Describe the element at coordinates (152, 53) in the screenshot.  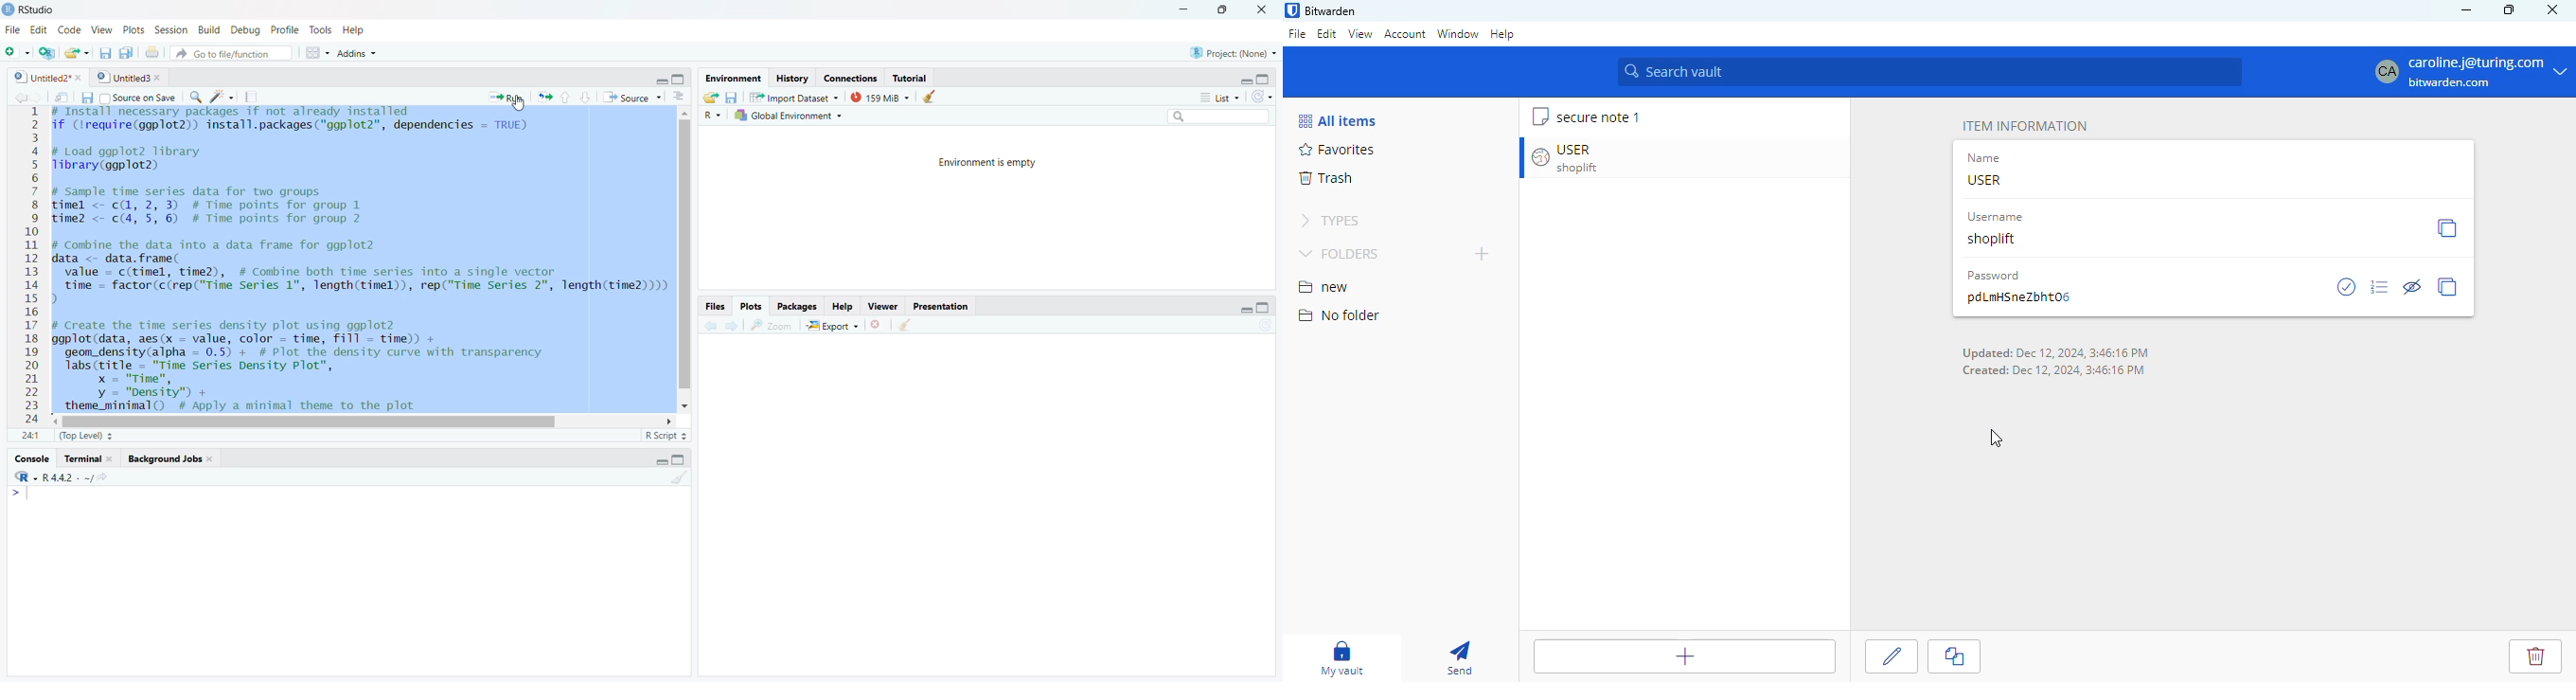
I see `Print` at that location.